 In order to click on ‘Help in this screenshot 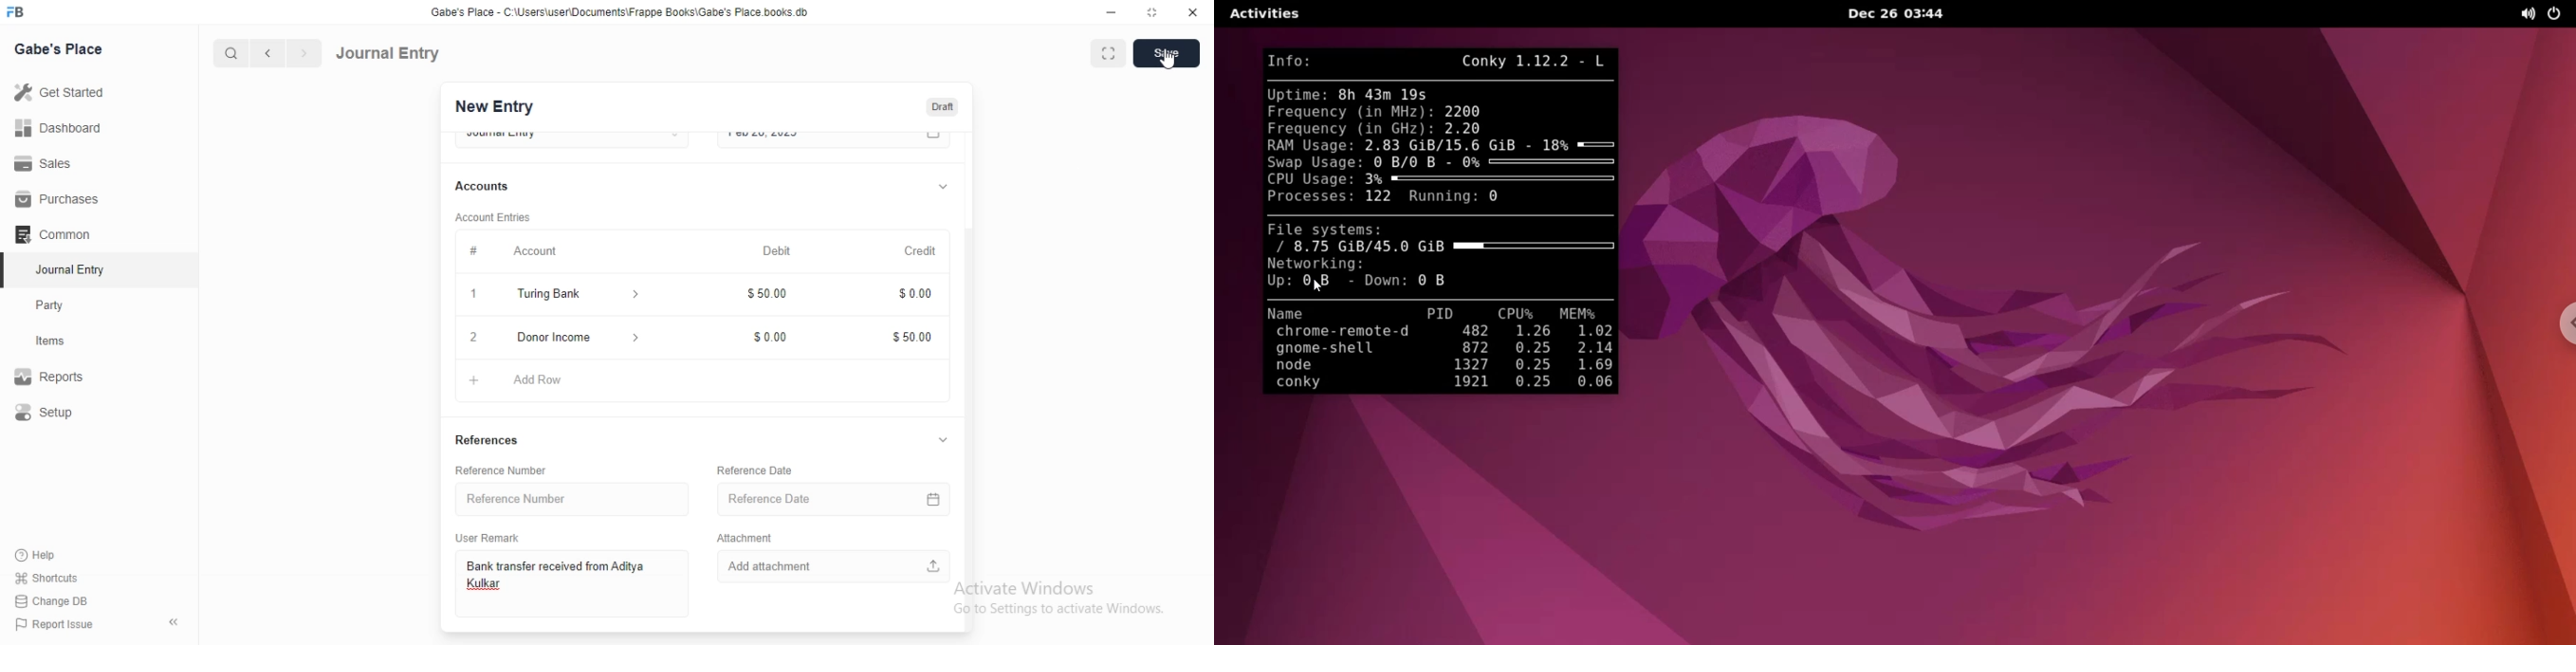, I will do `click(58, 555)`.